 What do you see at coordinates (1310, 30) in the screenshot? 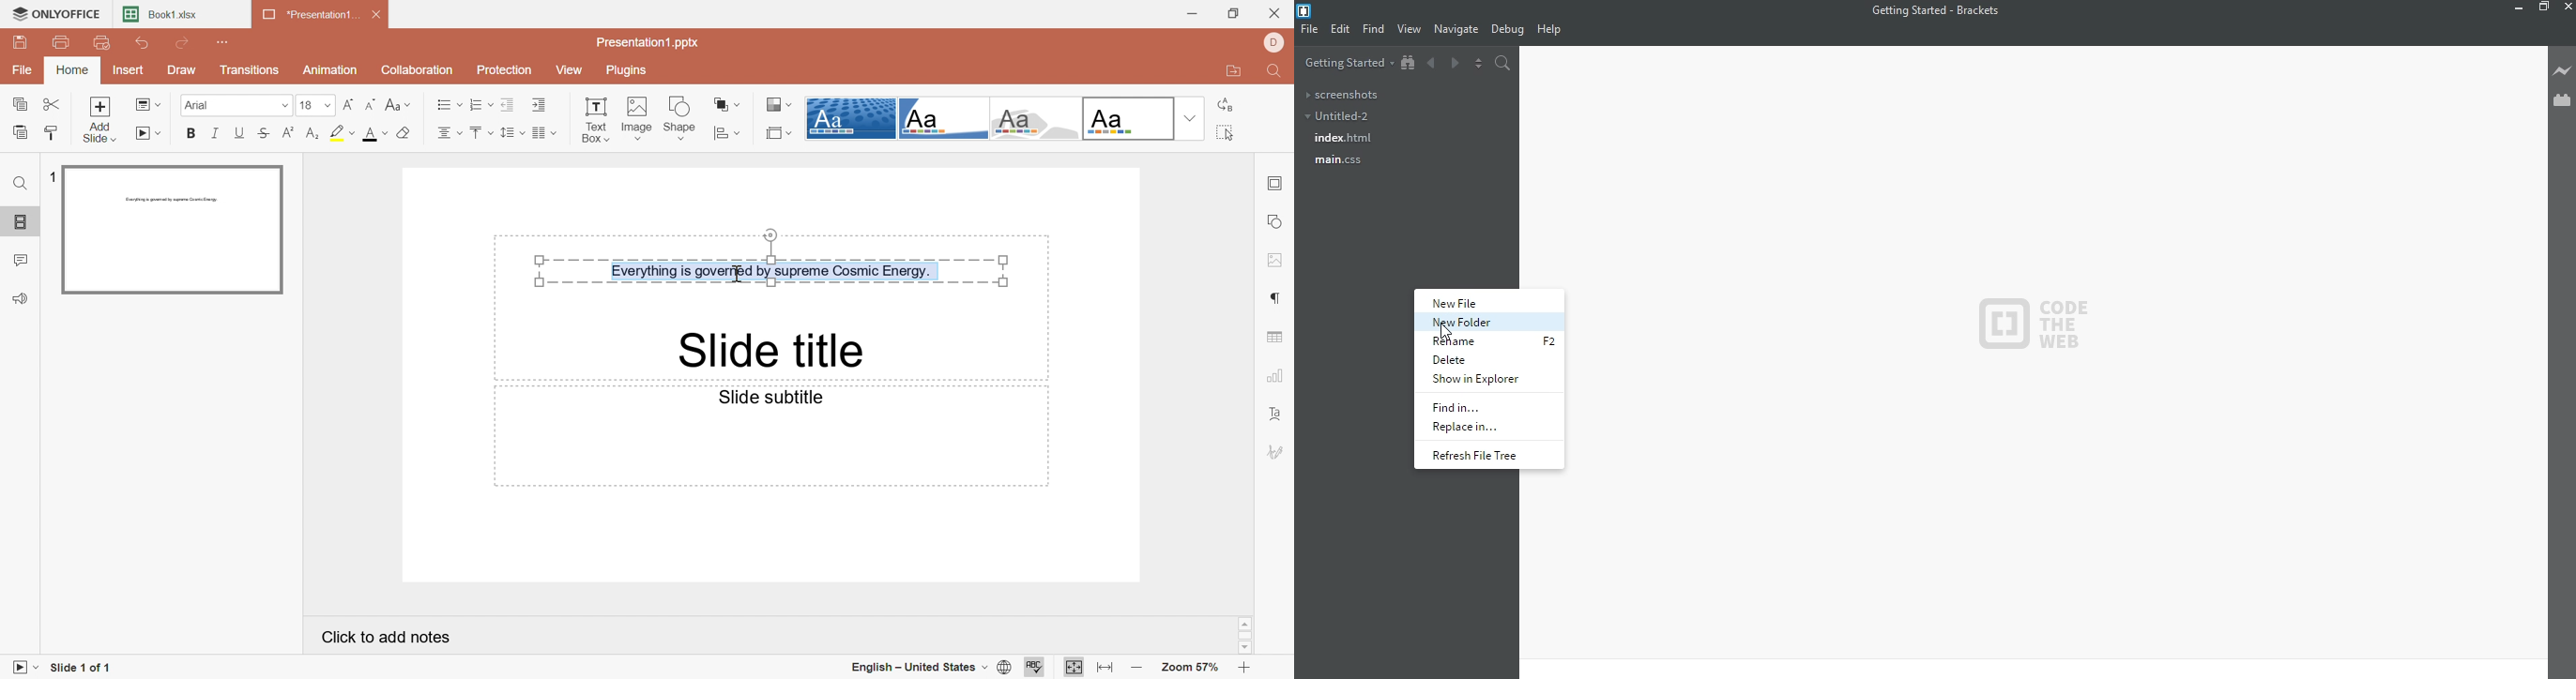
I see `file` at bounding box center [1310, 30].